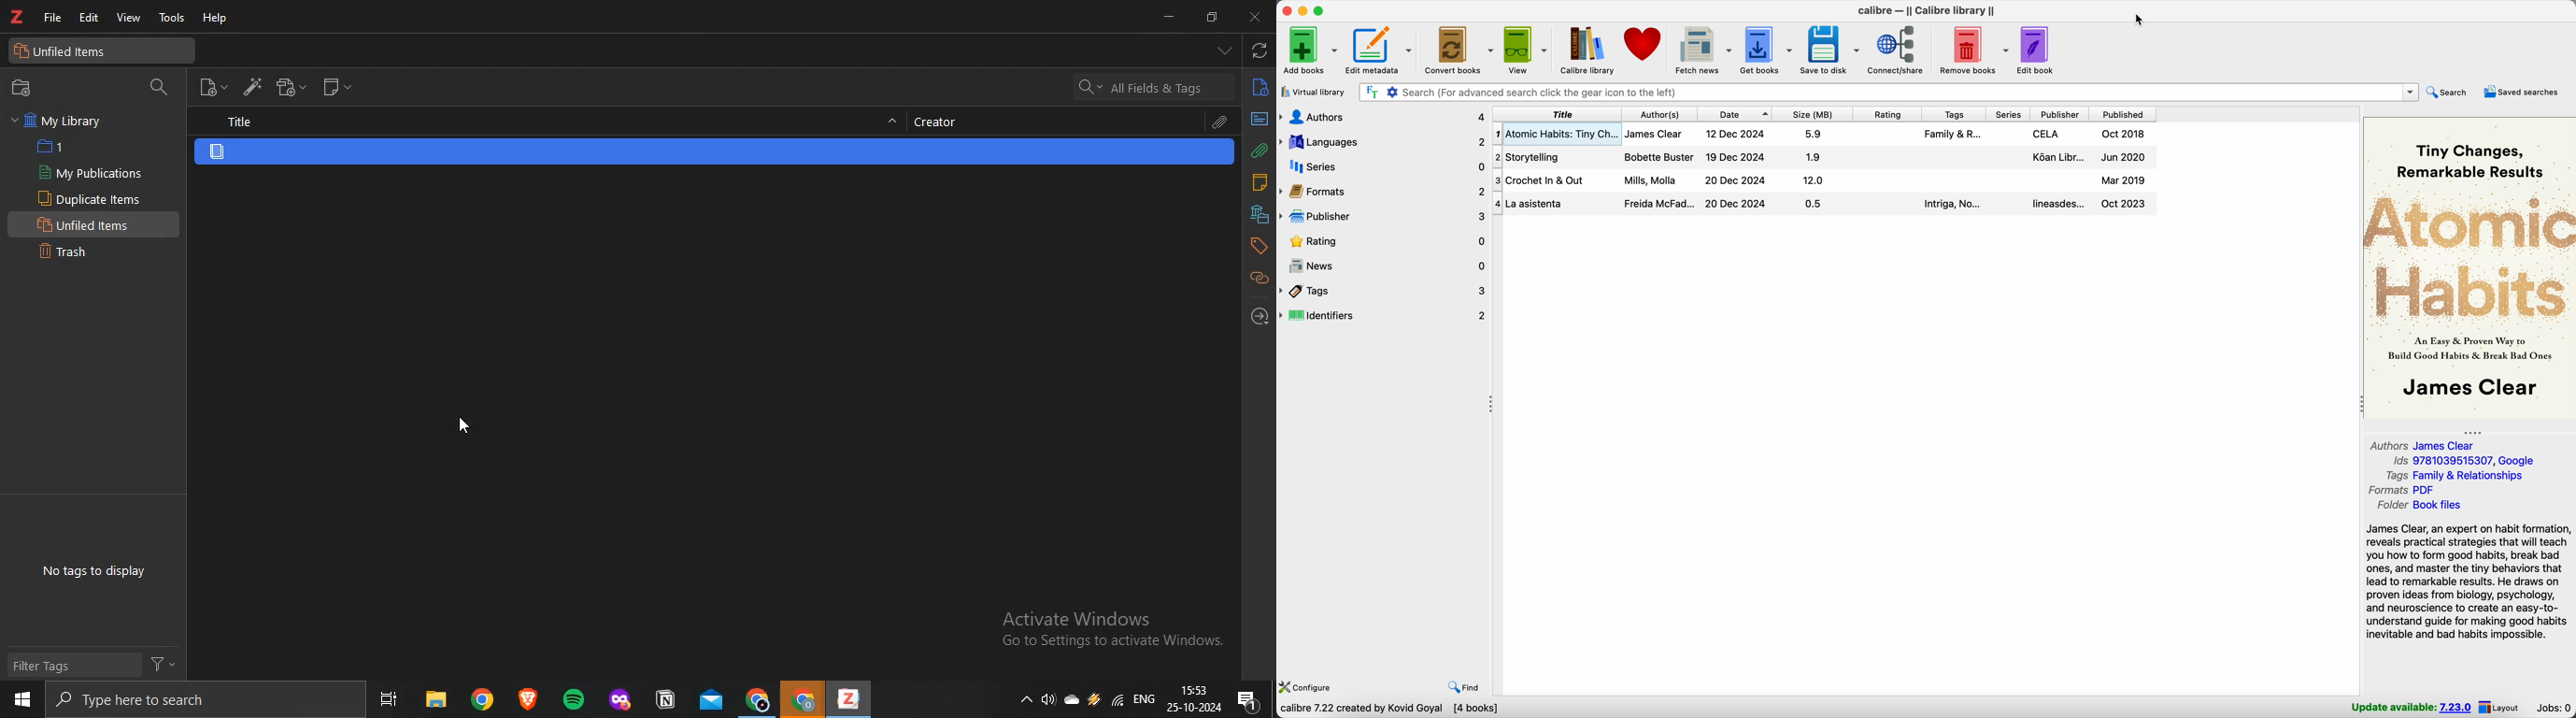  I want to click on file, so click(55, 17).